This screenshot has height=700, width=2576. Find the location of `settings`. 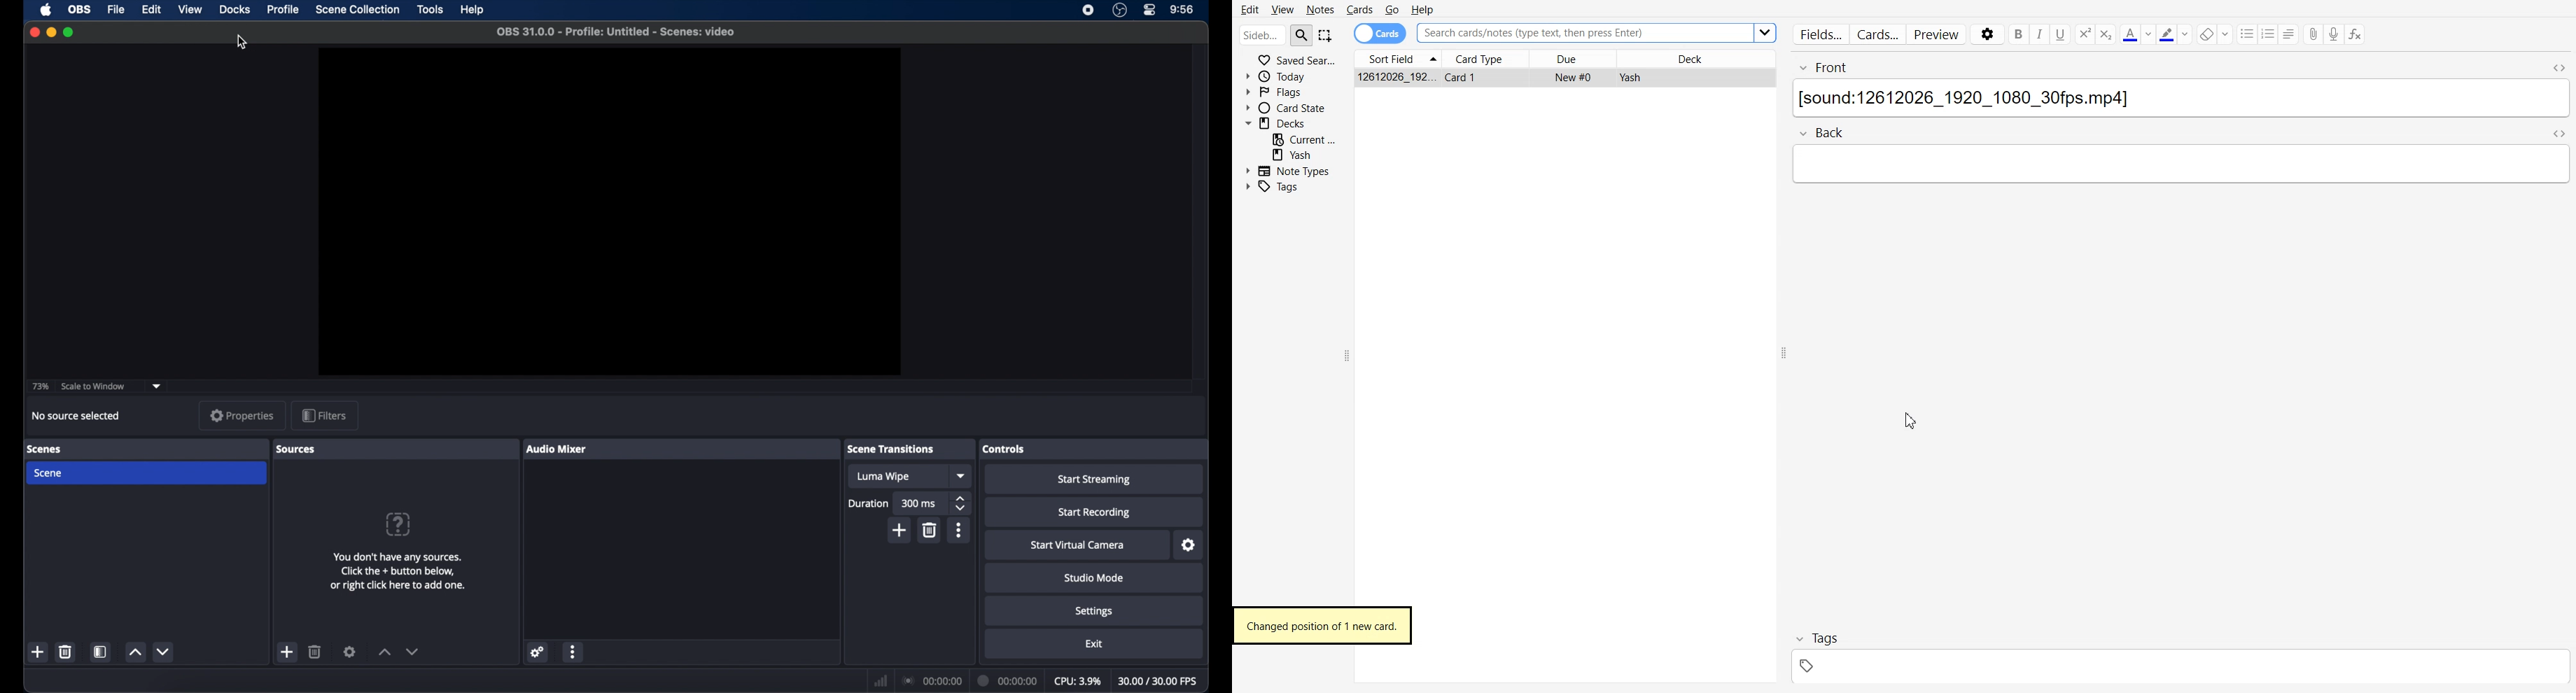

settings is located at coordinates (1188, 545).